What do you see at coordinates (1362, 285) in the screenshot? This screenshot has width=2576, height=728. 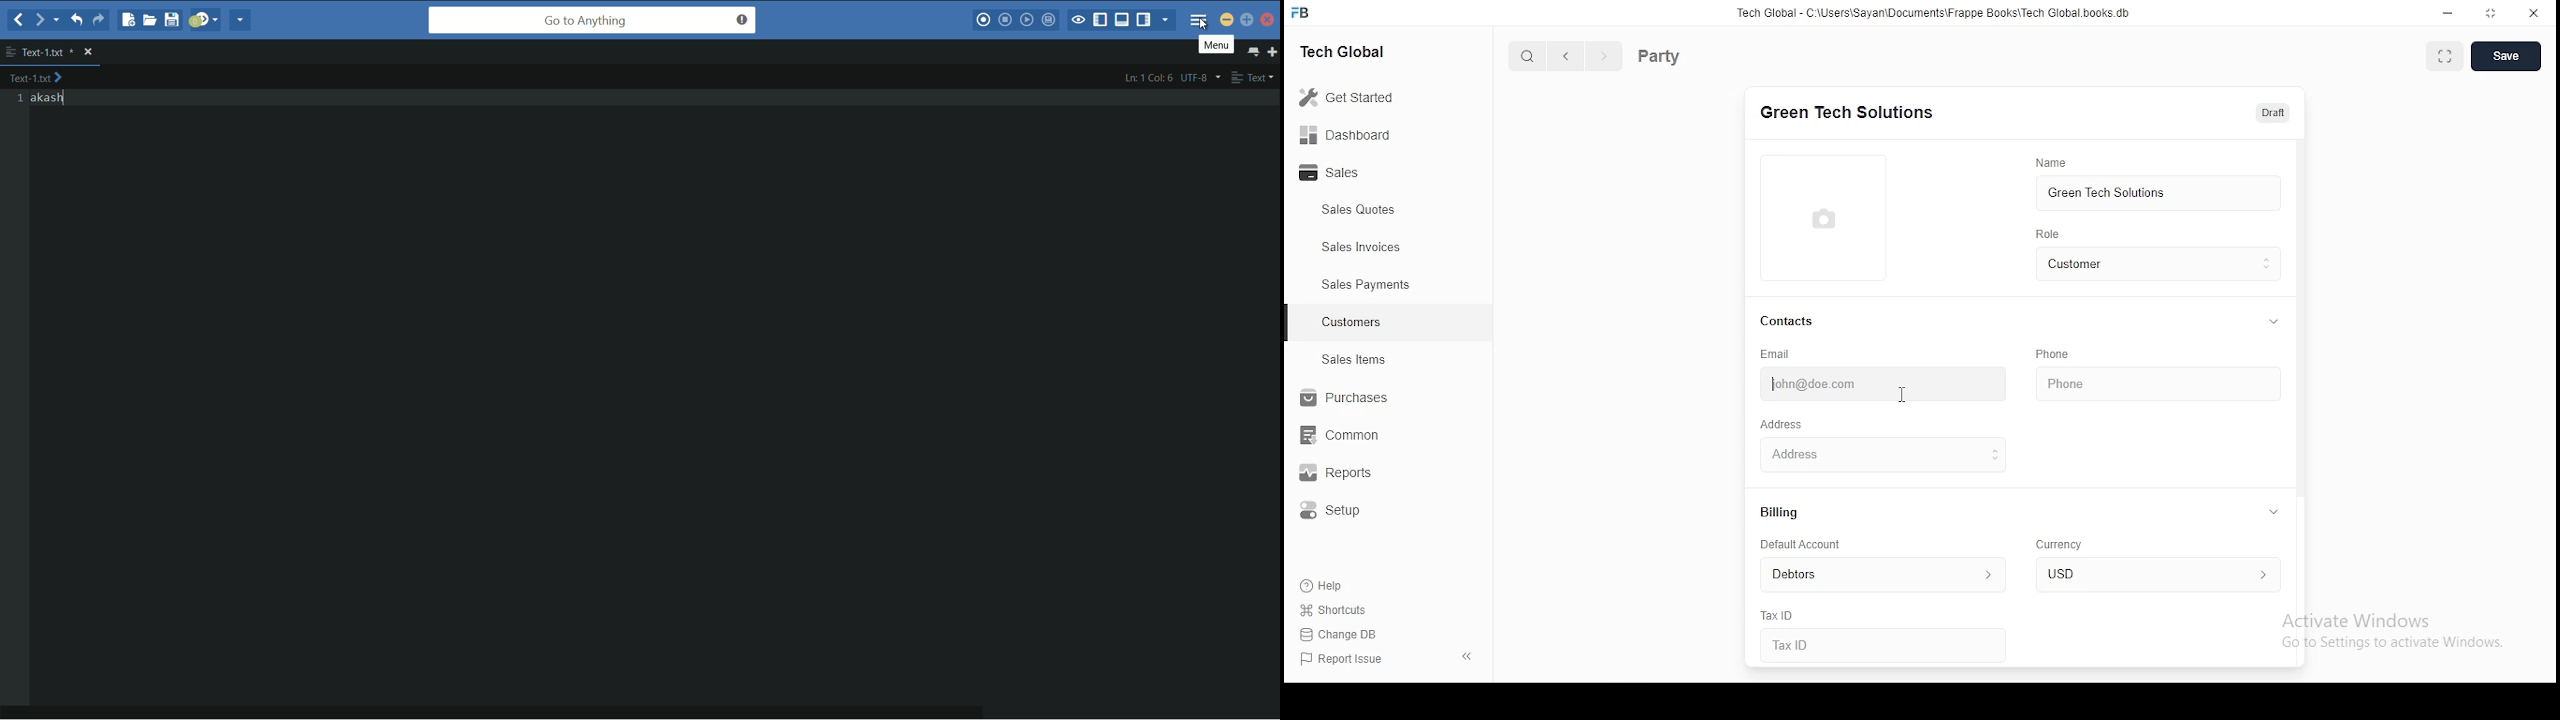 I see `sales payments` at bounding box center [1362, 285].